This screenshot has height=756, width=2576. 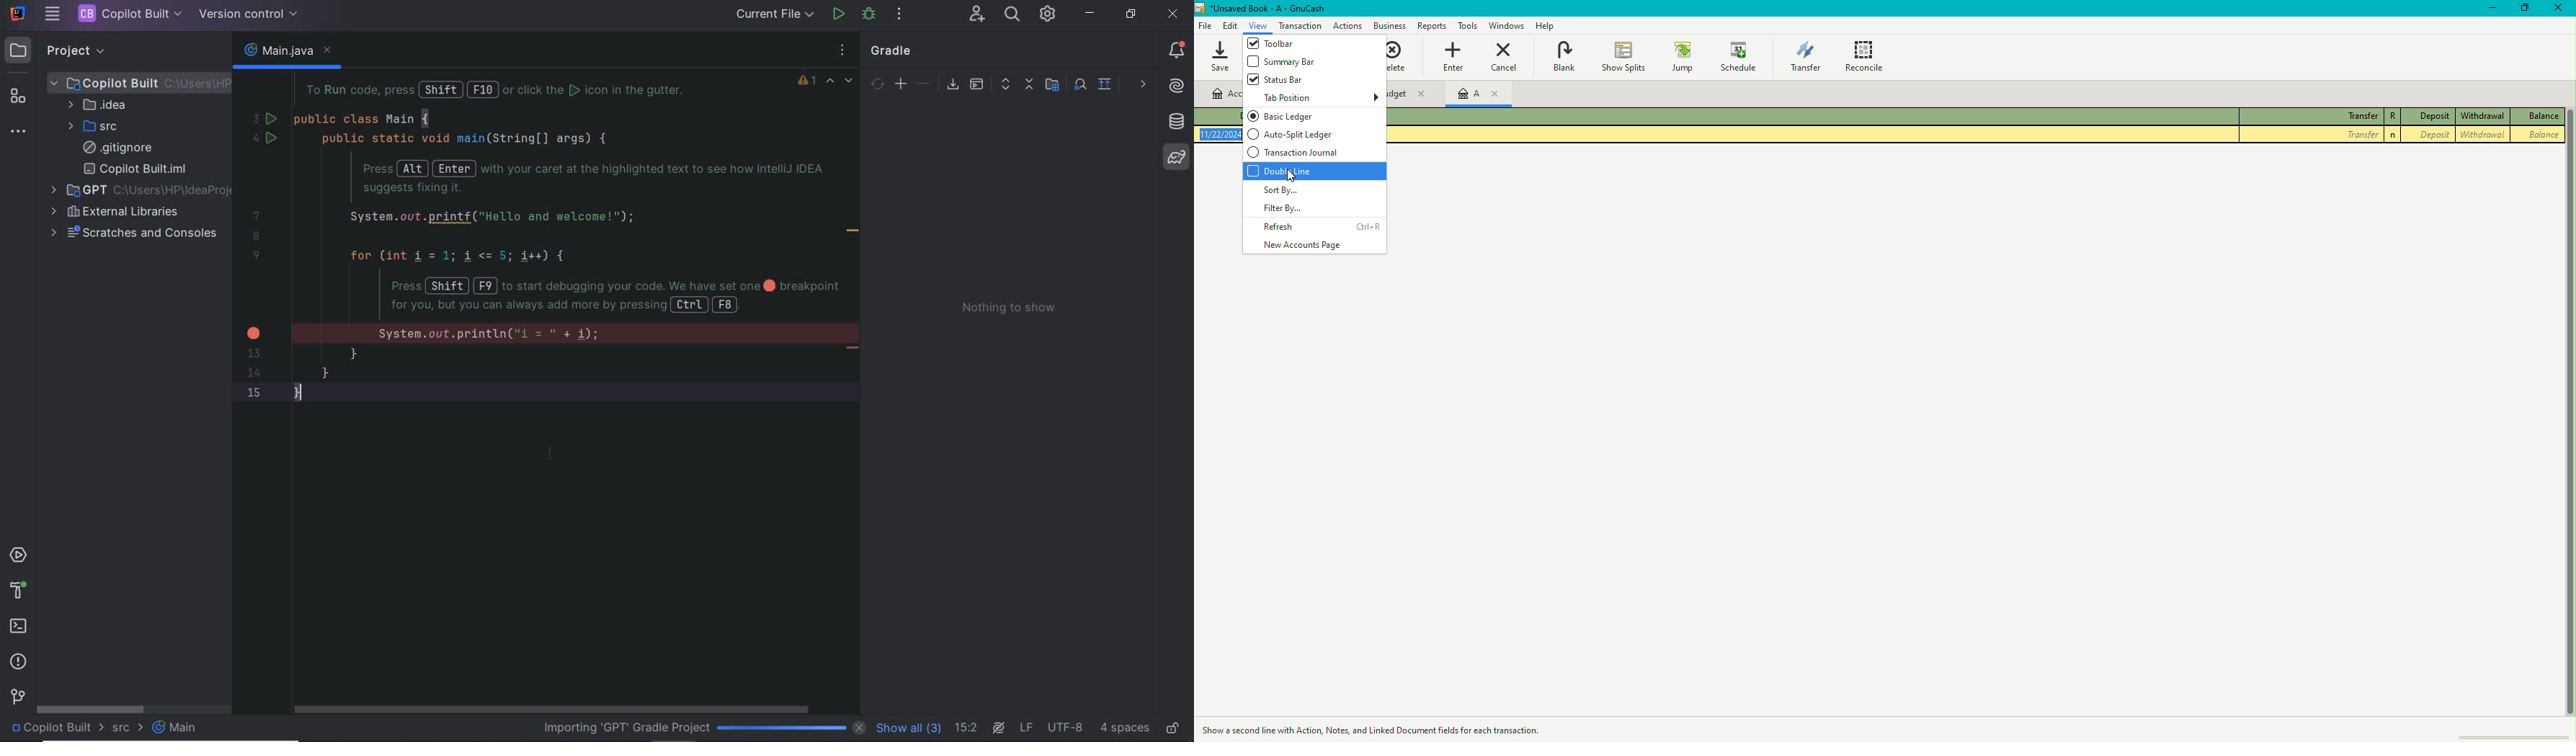 What do you see at coordinates (257, 237) in the screenshot?
I see `8` at bounding box center [257, 237].